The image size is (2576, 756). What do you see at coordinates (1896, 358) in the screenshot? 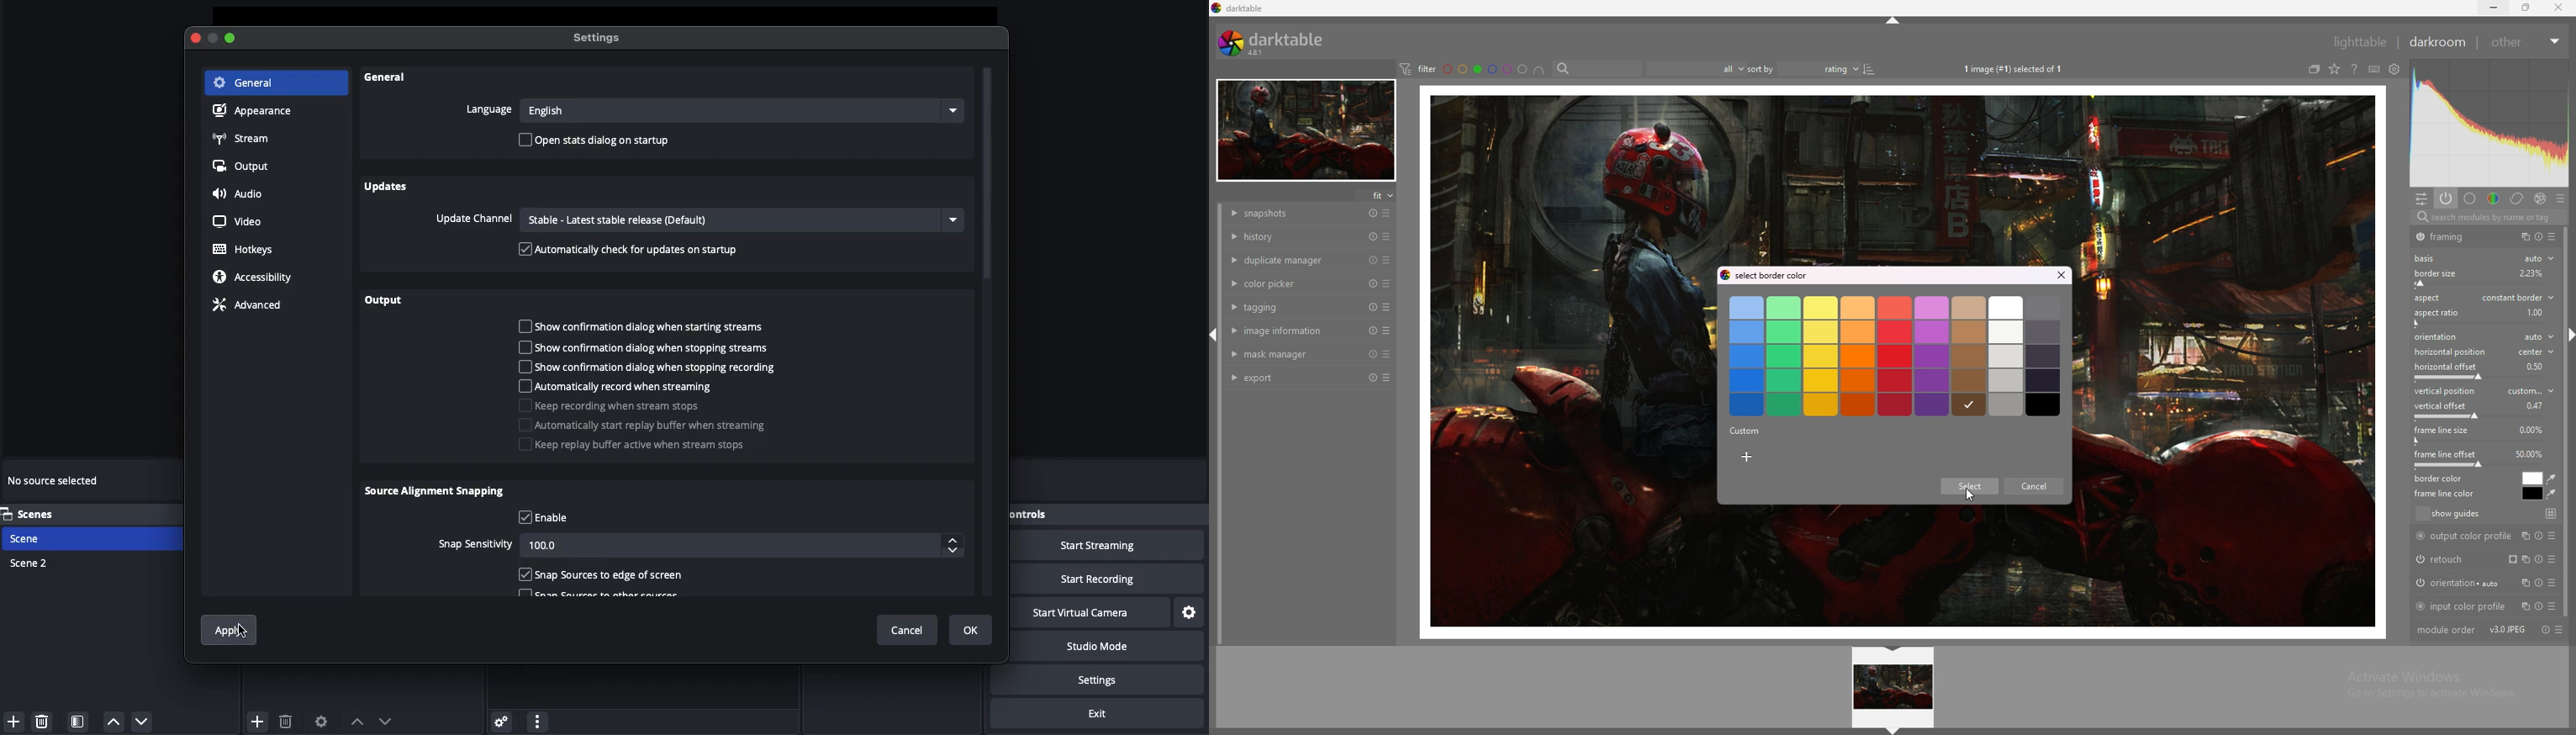
I see `border colors` at bounding box center [1896, 358].